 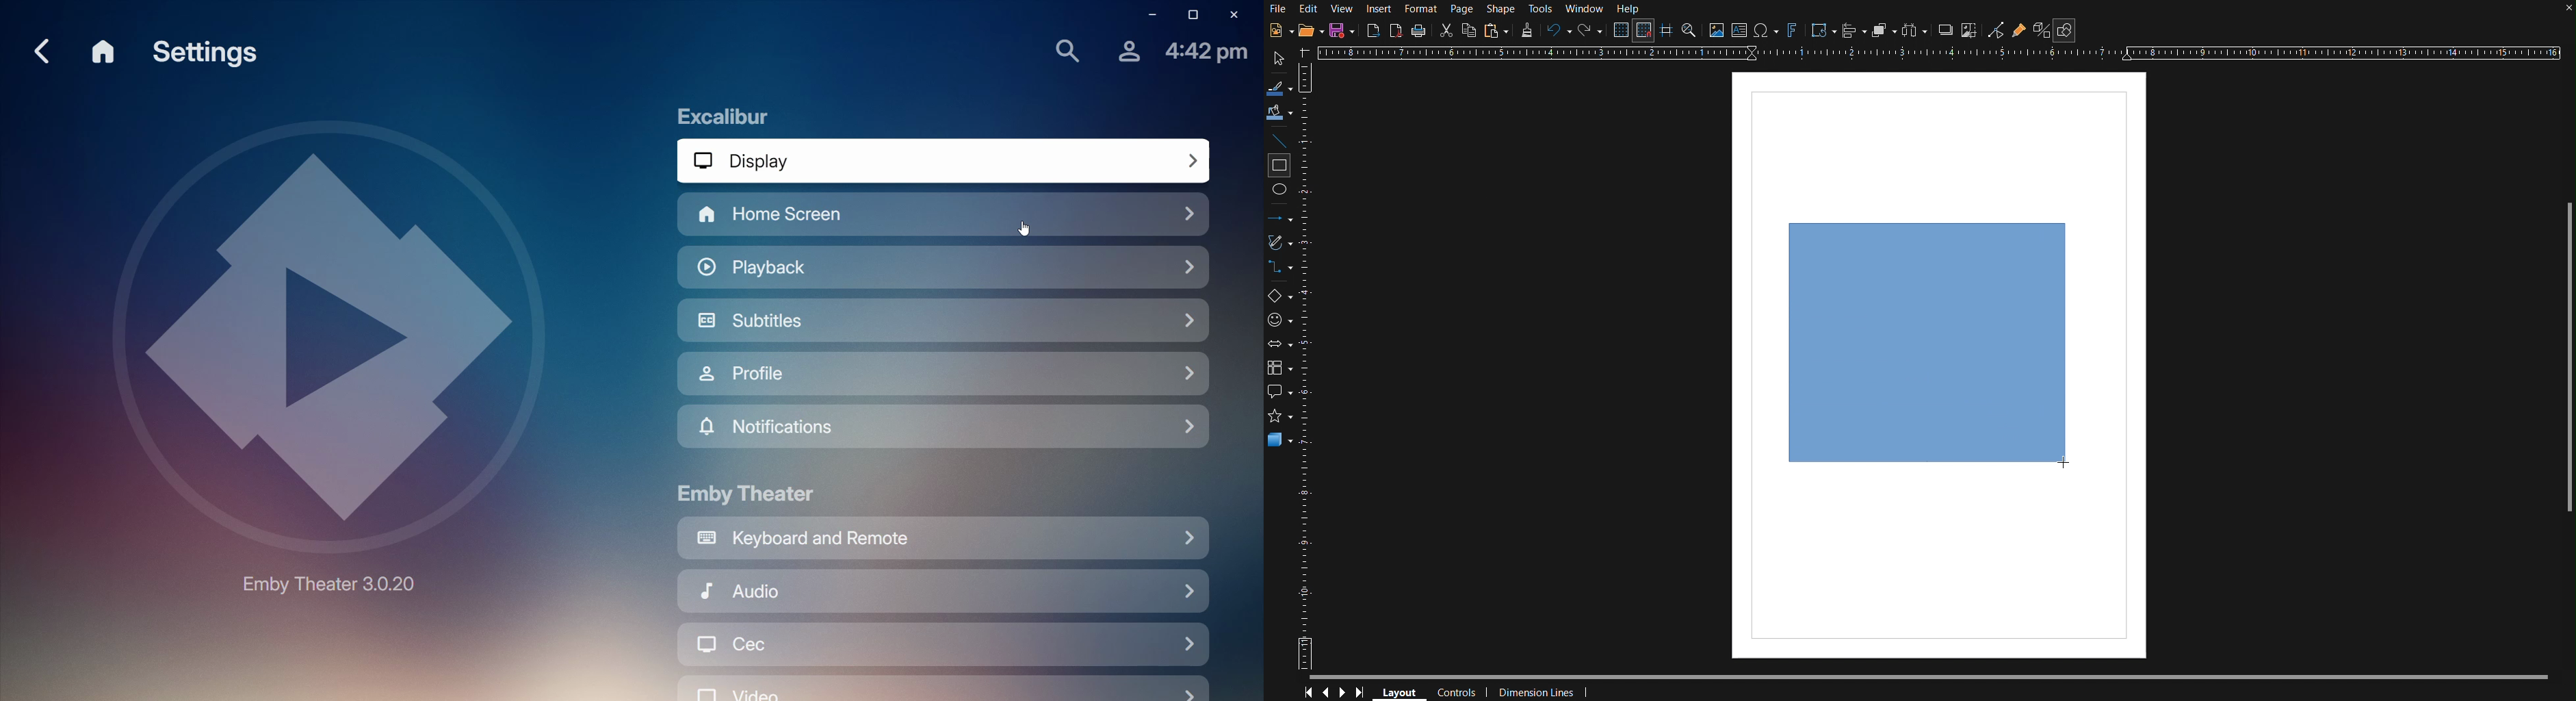 What do you see at coordinates (1364, 693) in the screenshot?
I see `Last` at bounding box center [1364, 693].